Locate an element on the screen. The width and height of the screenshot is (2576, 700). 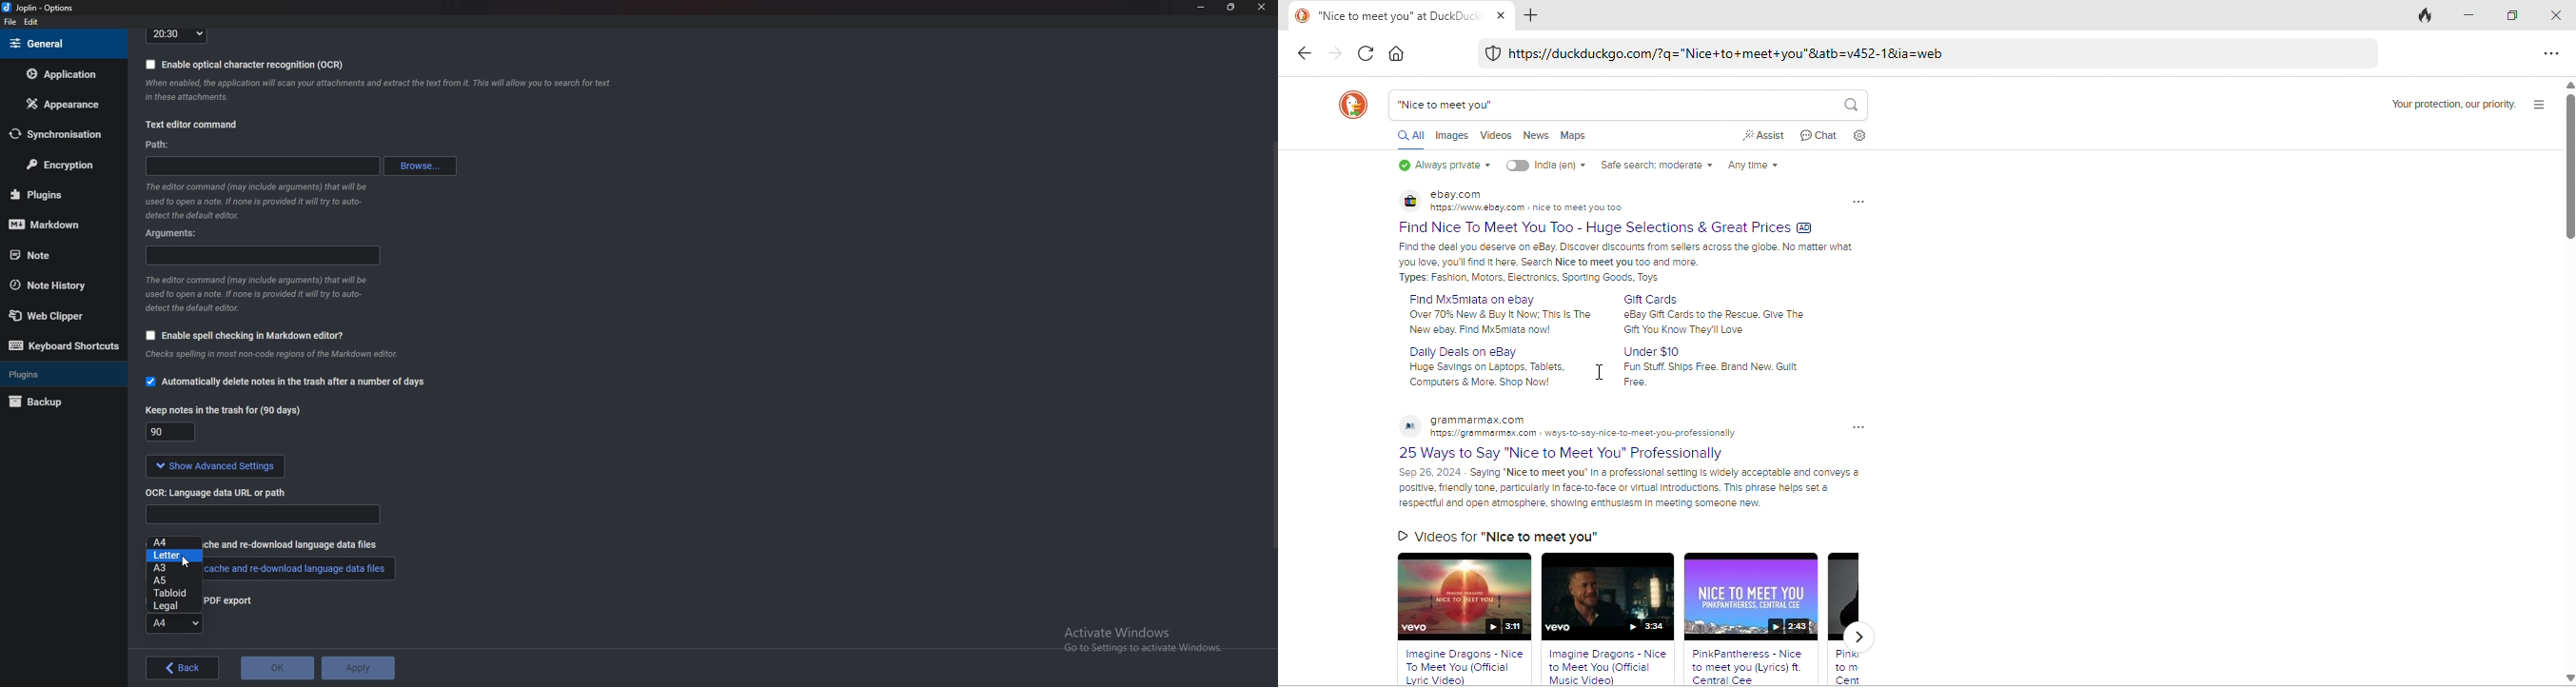
© Videos for "Nice to meet you" is located at coordinates (1496, 535).